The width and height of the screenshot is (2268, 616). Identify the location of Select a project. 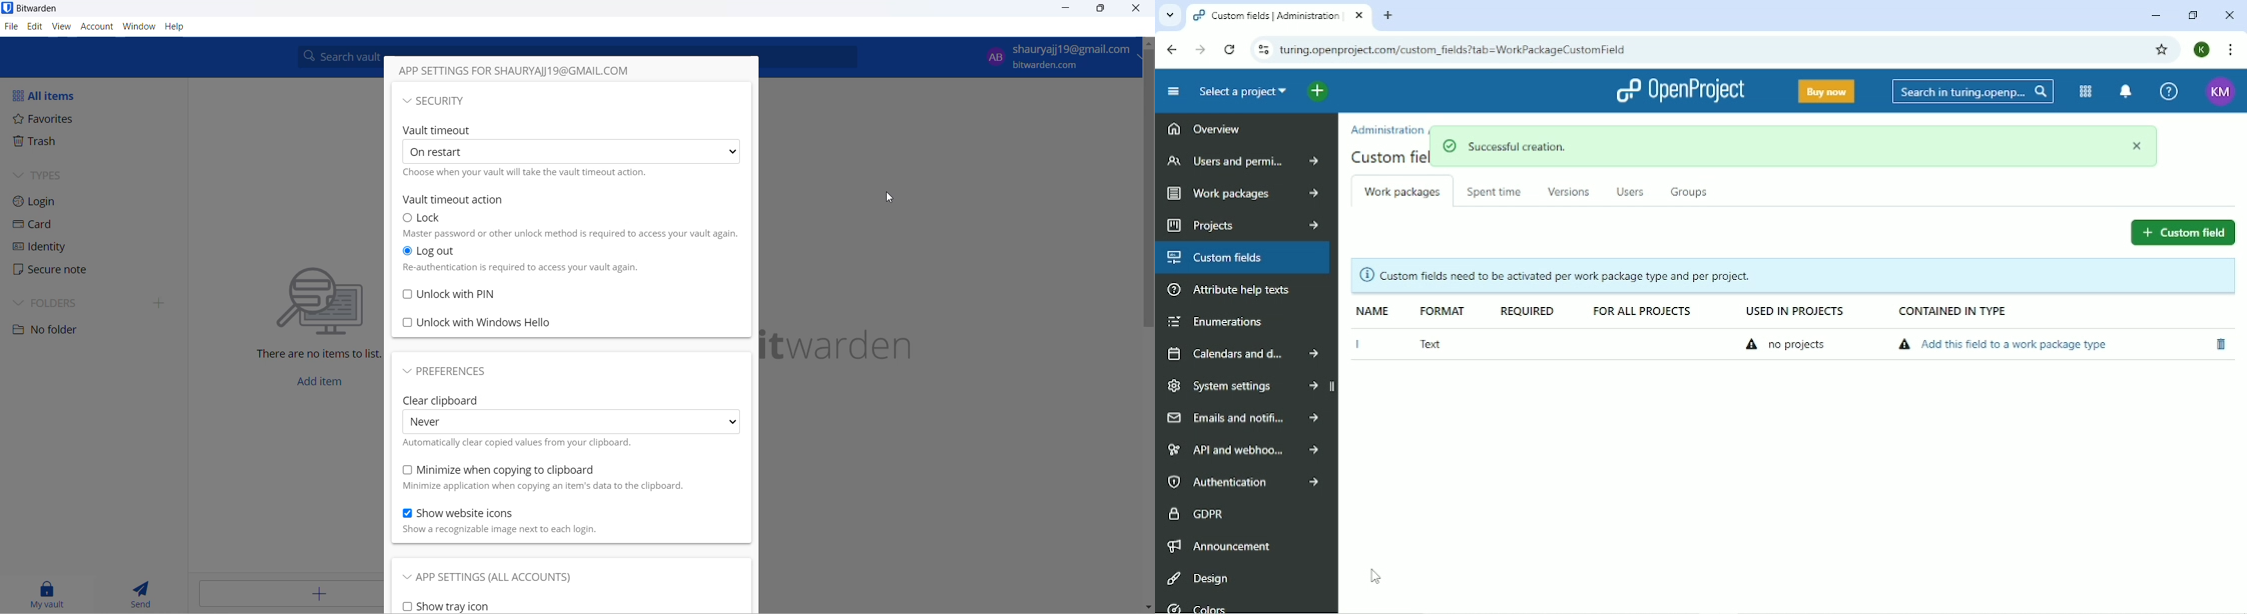
(1240, 91).